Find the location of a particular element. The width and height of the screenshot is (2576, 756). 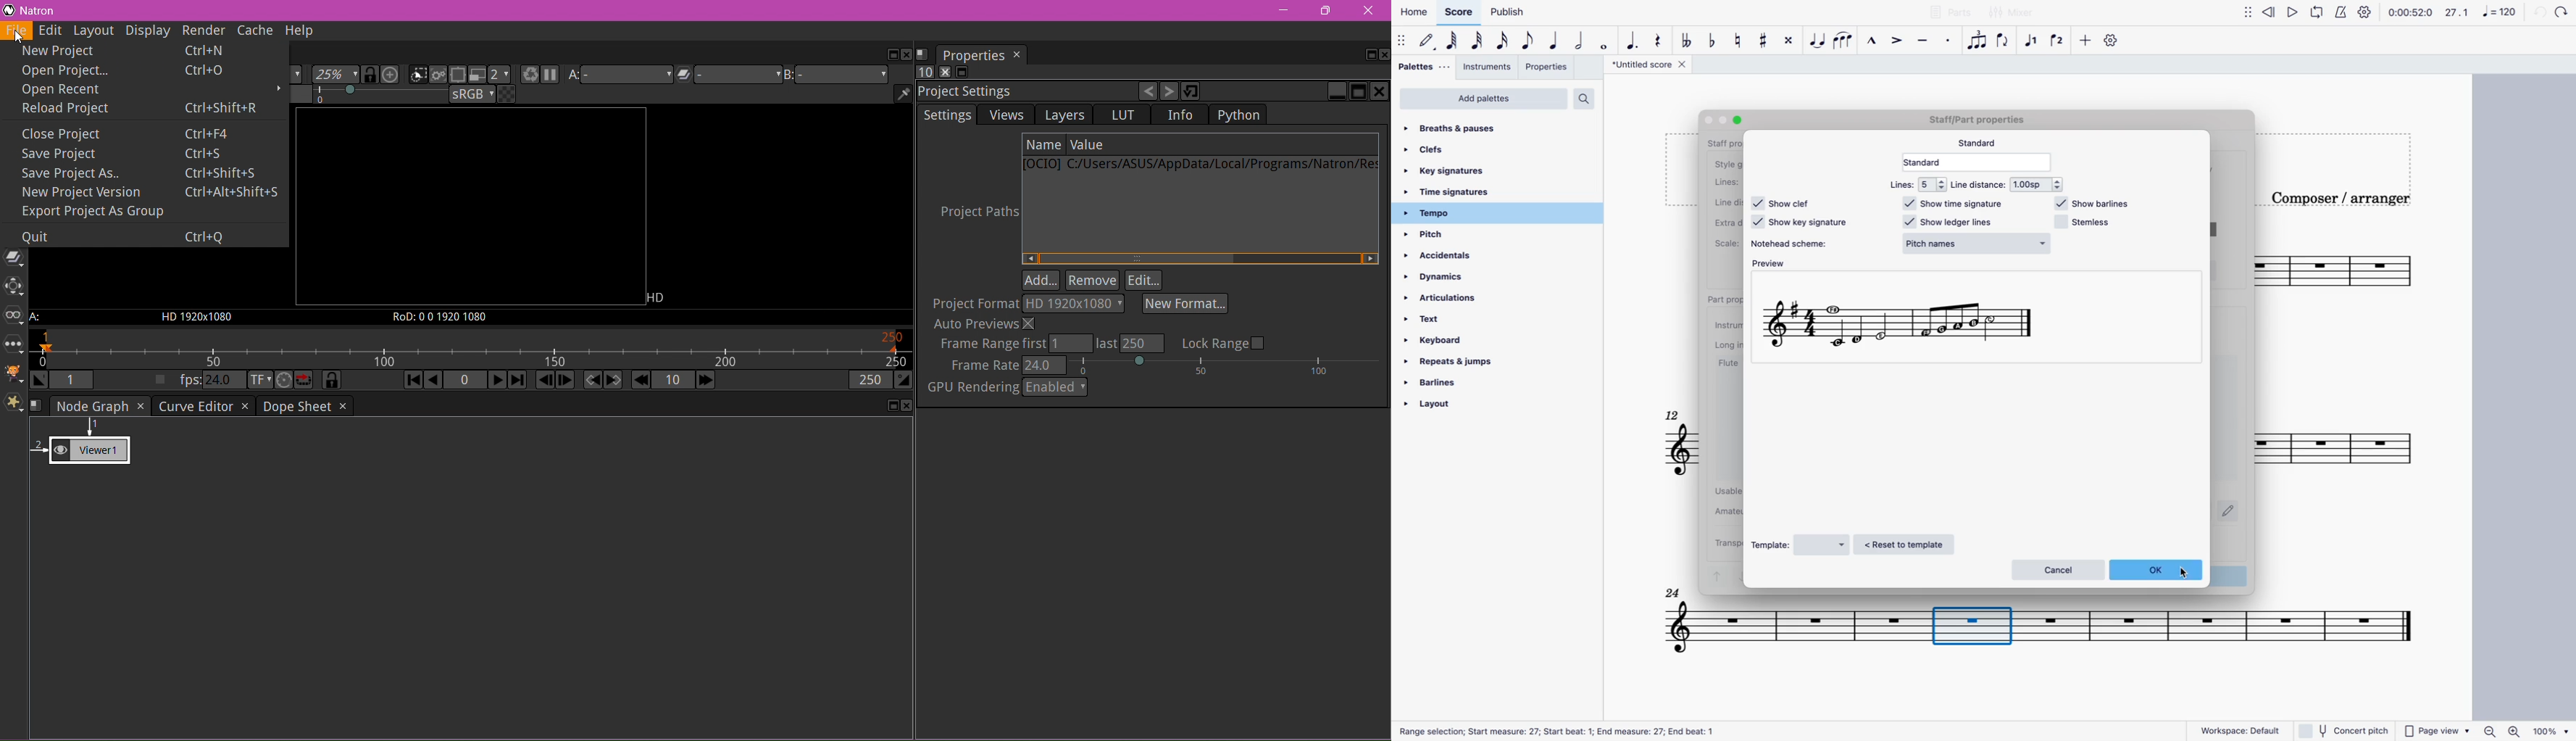

metronome is located at coordinates (2344, 11).